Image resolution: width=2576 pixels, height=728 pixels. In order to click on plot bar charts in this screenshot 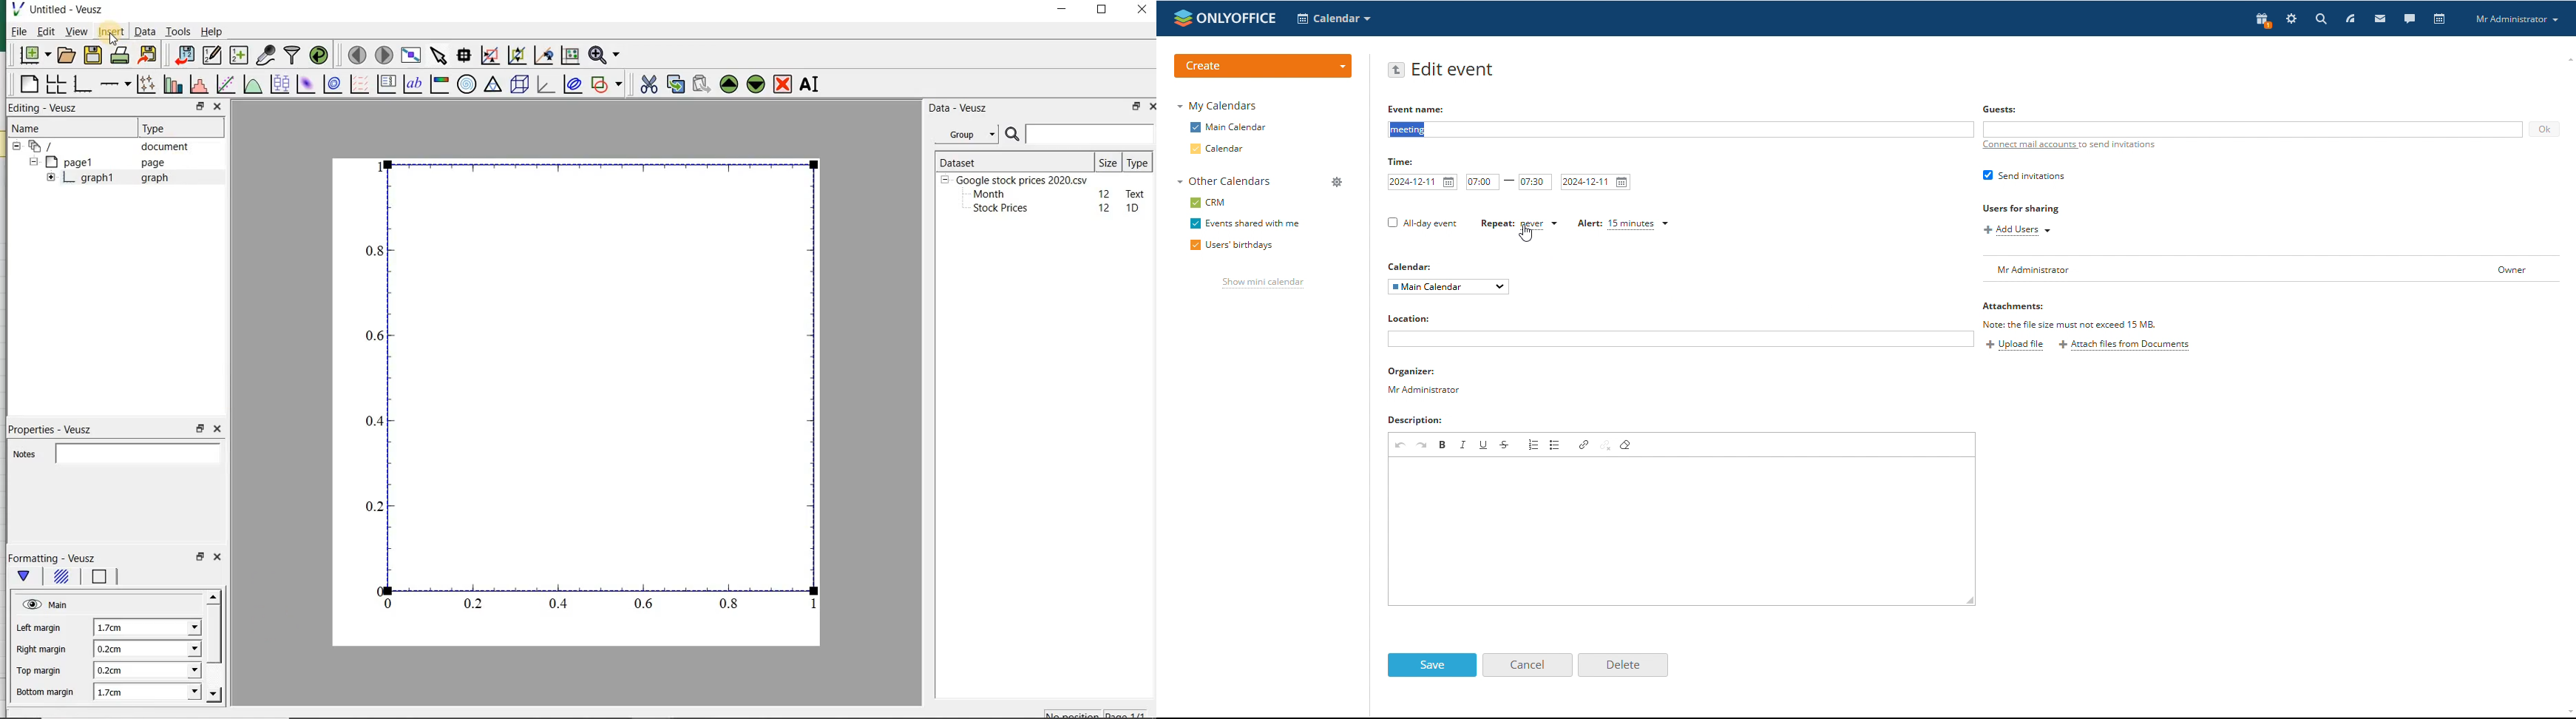, I will do `click(171, 85)`.